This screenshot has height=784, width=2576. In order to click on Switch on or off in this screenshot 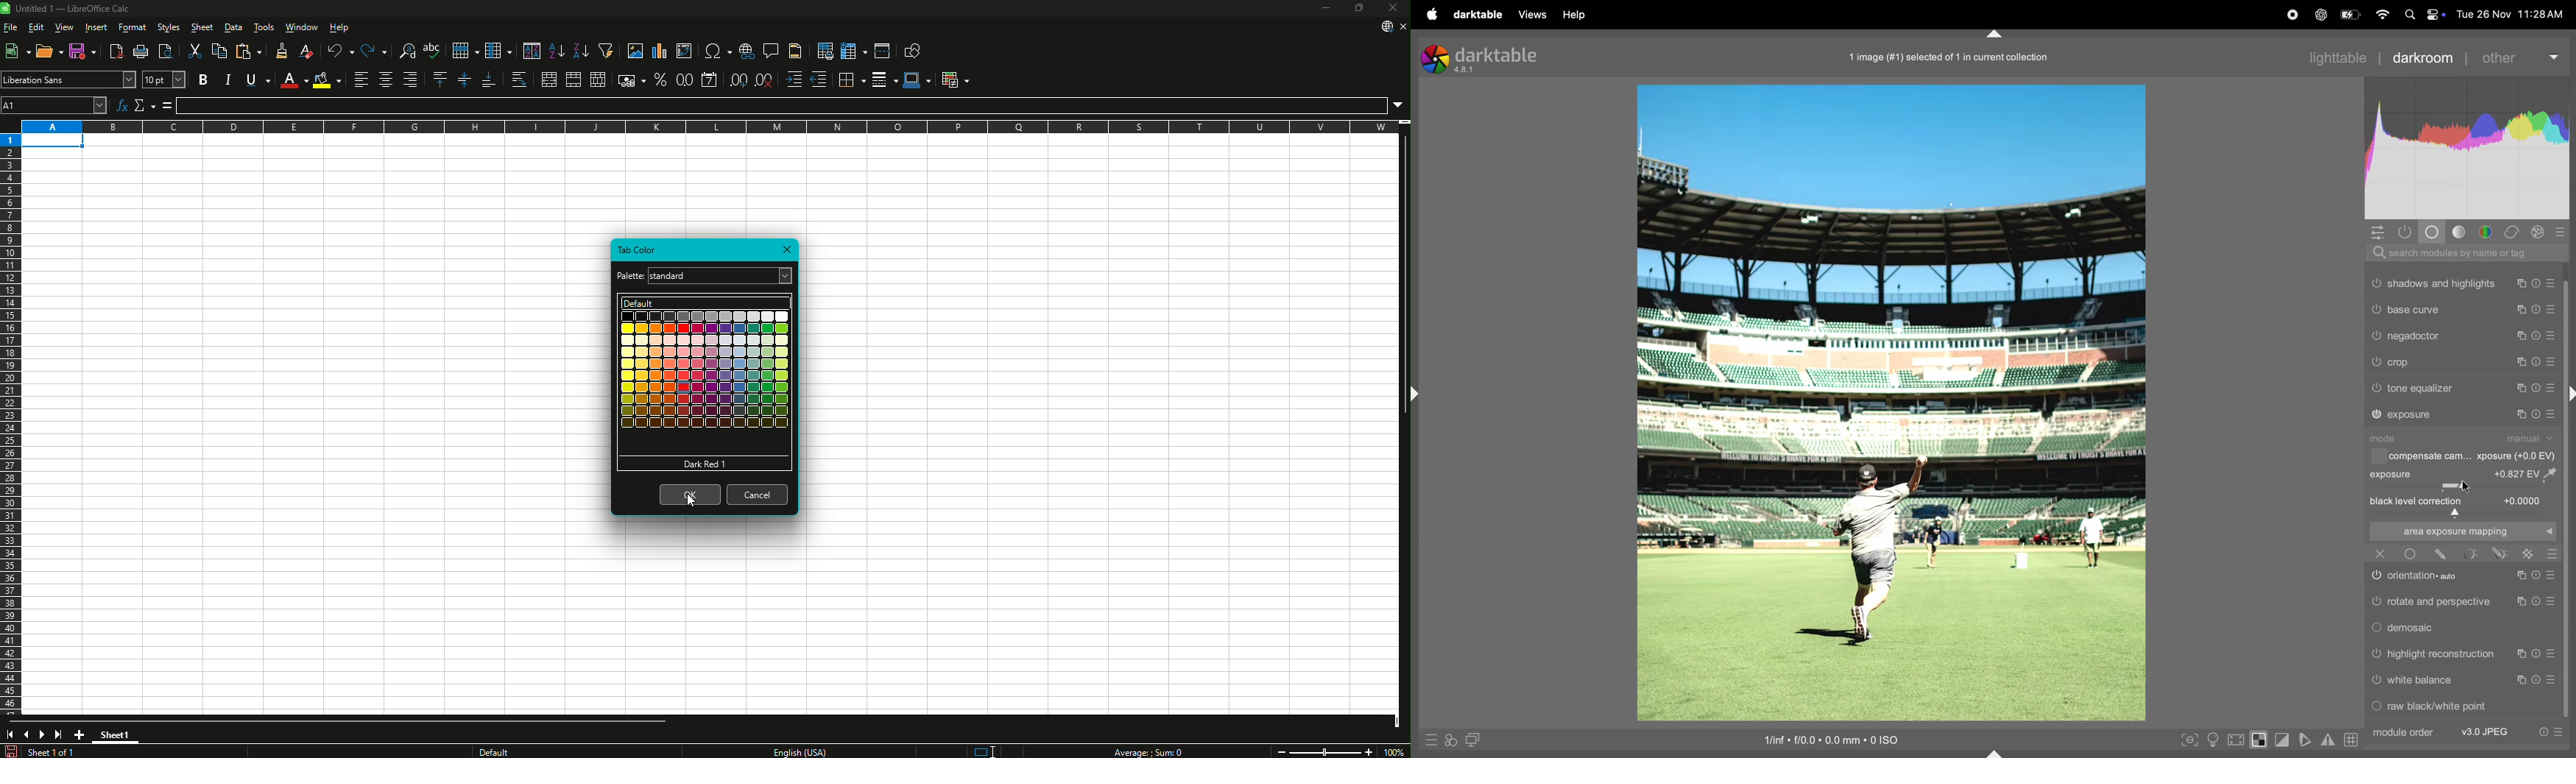, I will do `click(2376, 655)`.